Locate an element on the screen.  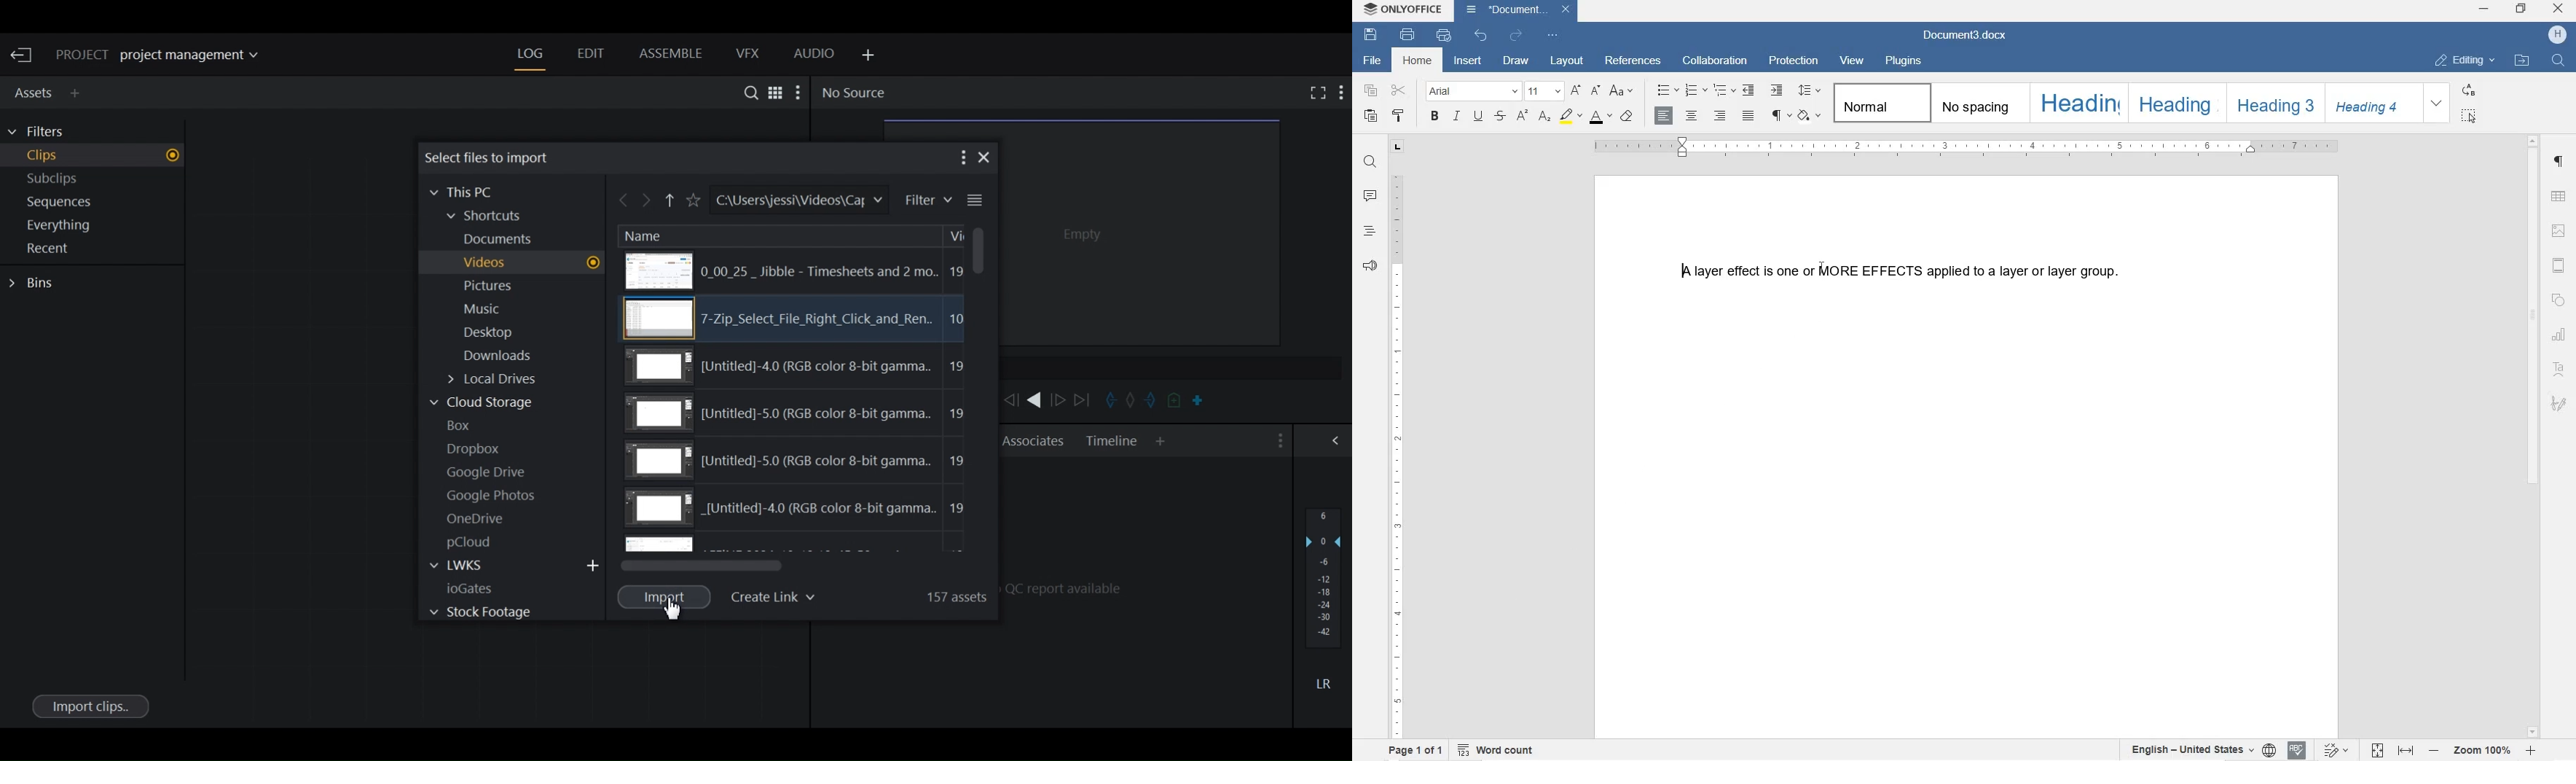
REDO is located at coordinates (1516, 35).